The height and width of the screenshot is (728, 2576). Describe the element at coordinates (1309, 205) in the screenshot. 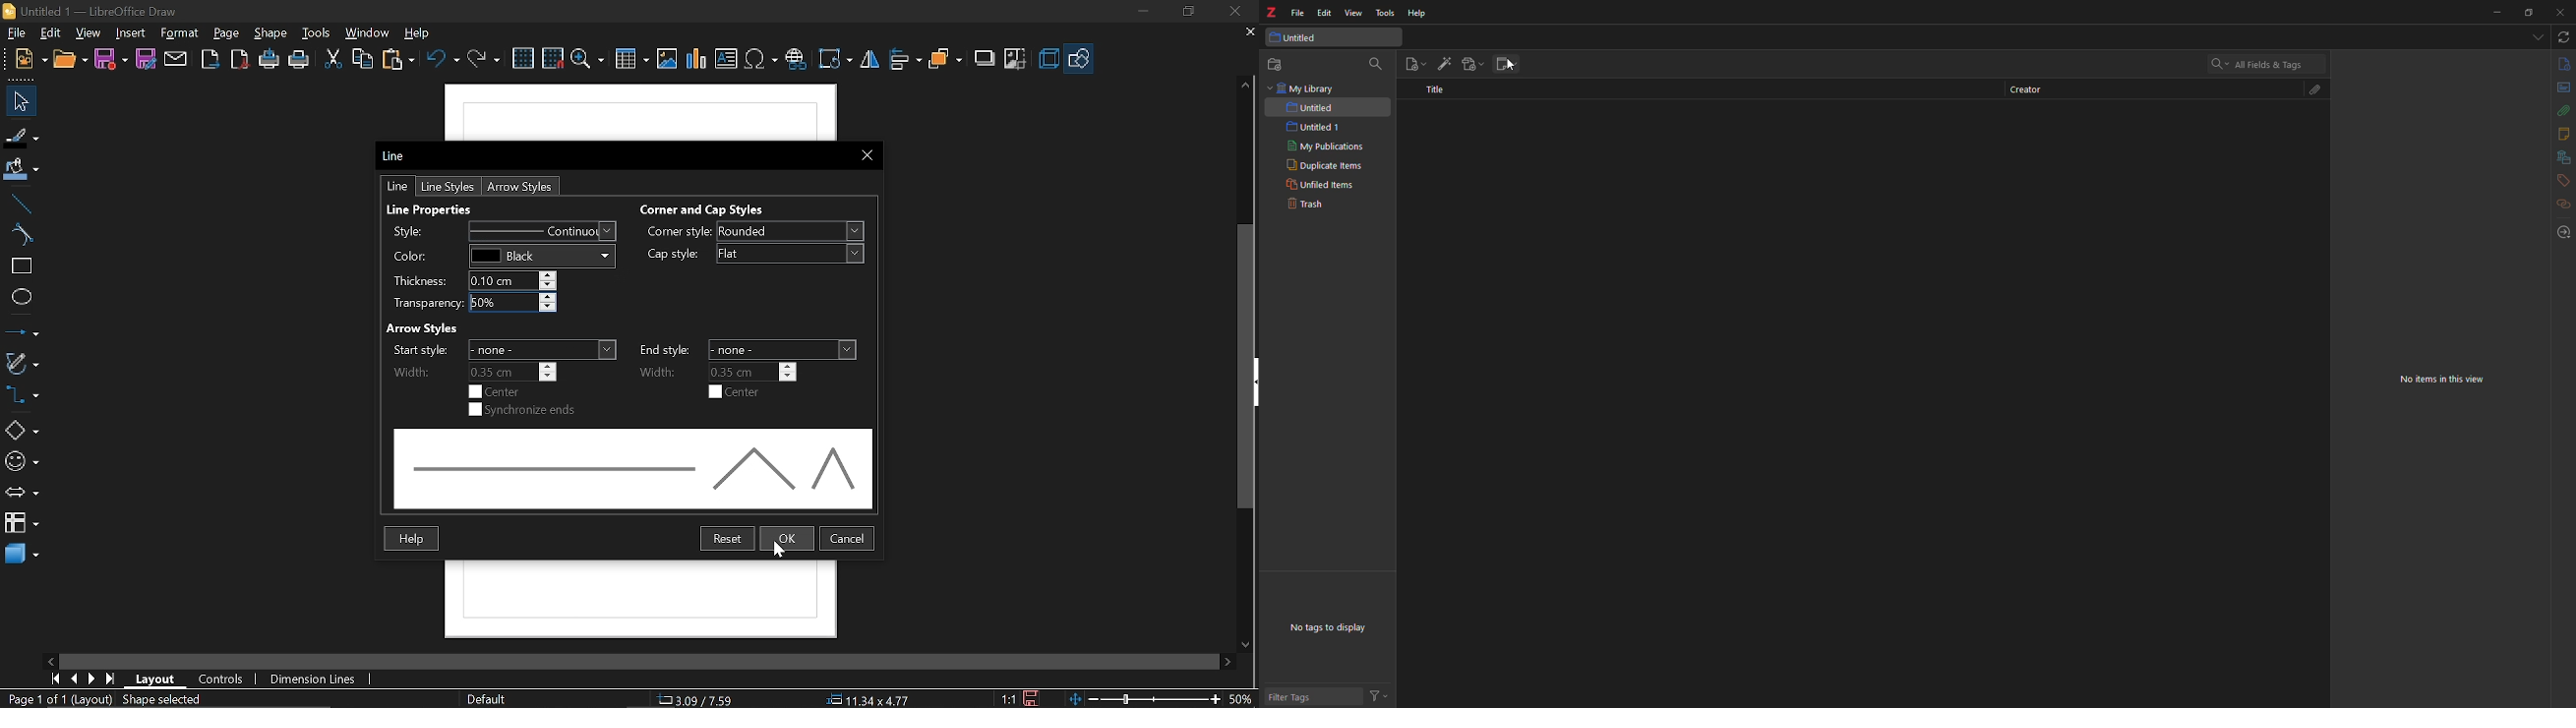

I see `trash` at that location.